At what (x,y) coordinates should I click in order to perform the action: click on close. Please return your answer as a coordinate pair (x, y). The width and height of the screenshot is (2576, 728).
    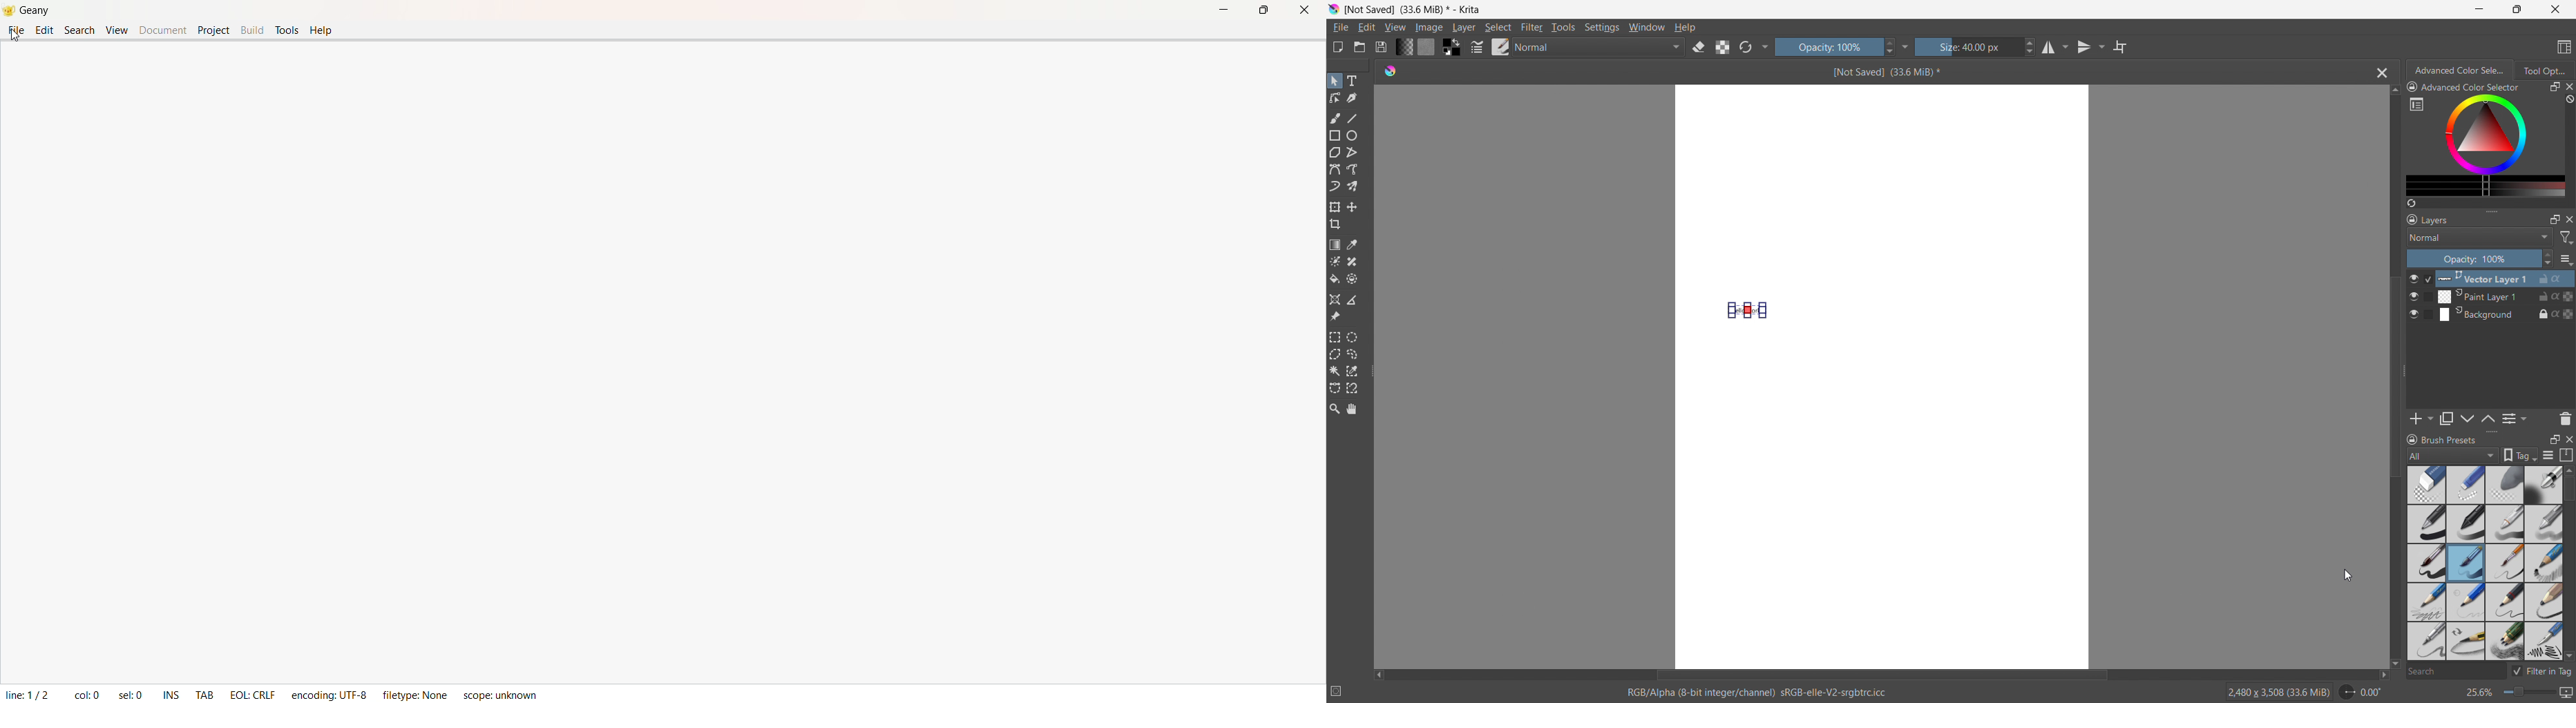
    Looking at the image, I should click on (2569, 438).